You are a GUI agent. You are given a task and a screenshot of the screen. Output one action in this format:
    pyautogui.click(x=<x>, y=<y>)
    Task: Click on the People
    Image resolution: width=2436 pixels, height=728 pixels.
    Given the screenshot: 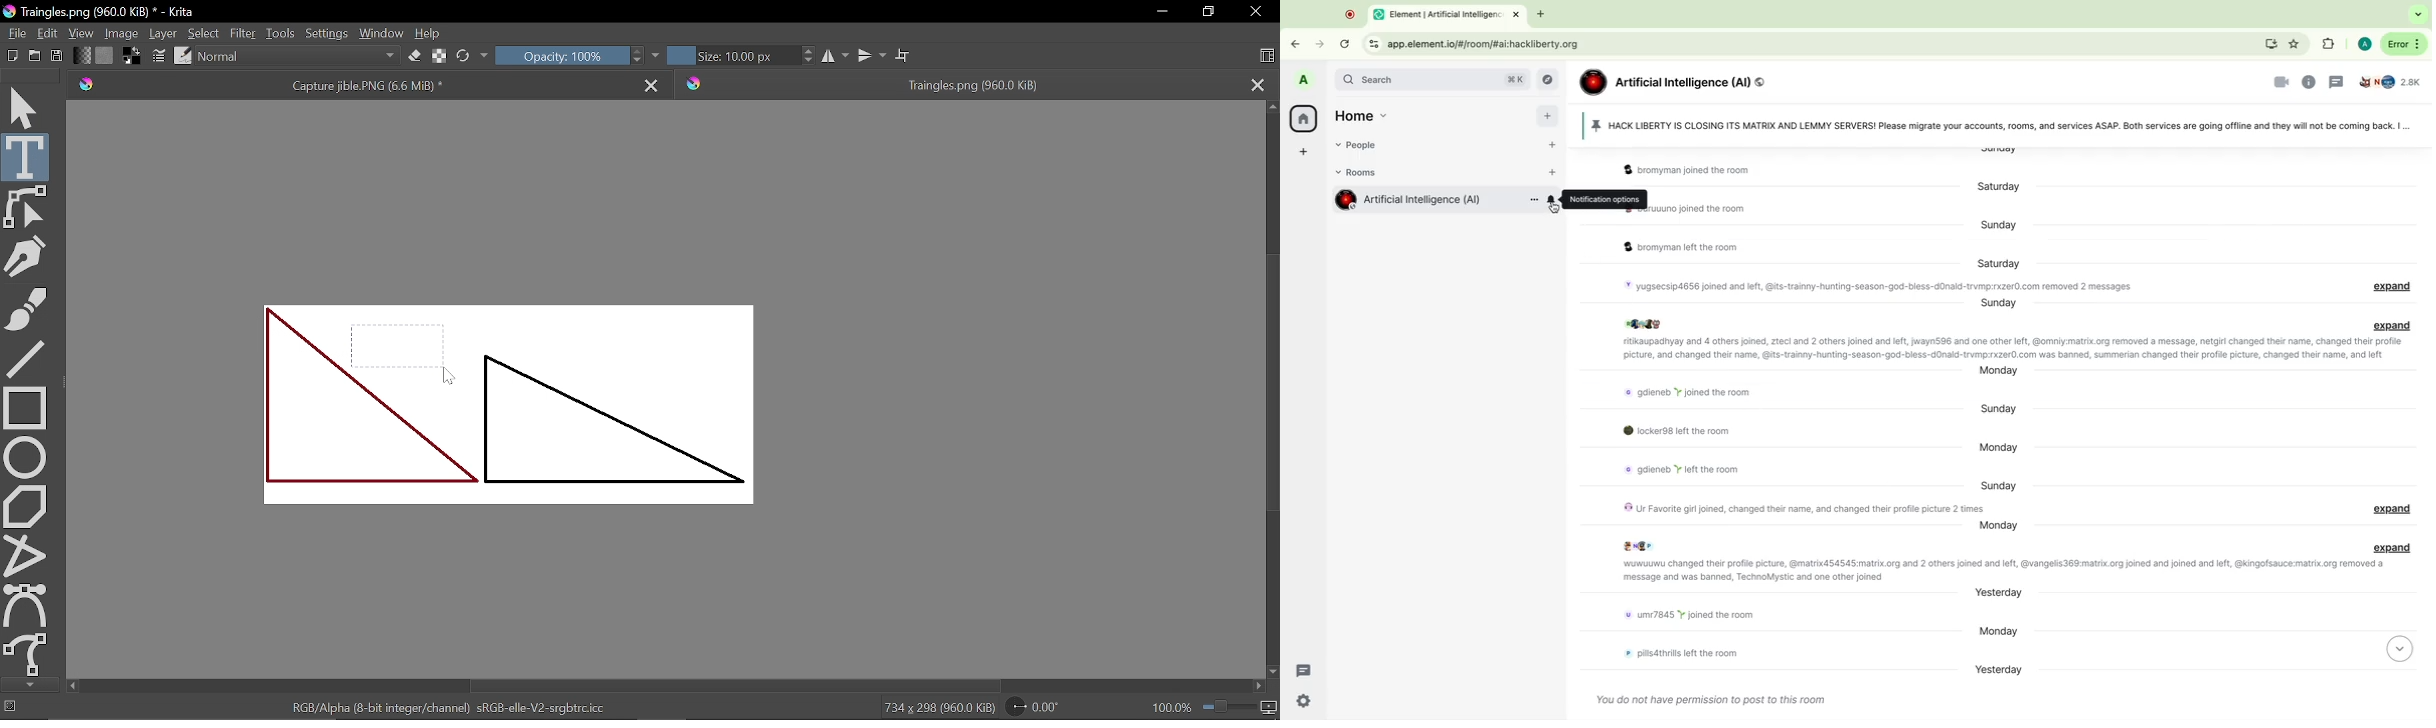 What is the action you would take?
    pyautogui.click(x=1363, y=146)
    